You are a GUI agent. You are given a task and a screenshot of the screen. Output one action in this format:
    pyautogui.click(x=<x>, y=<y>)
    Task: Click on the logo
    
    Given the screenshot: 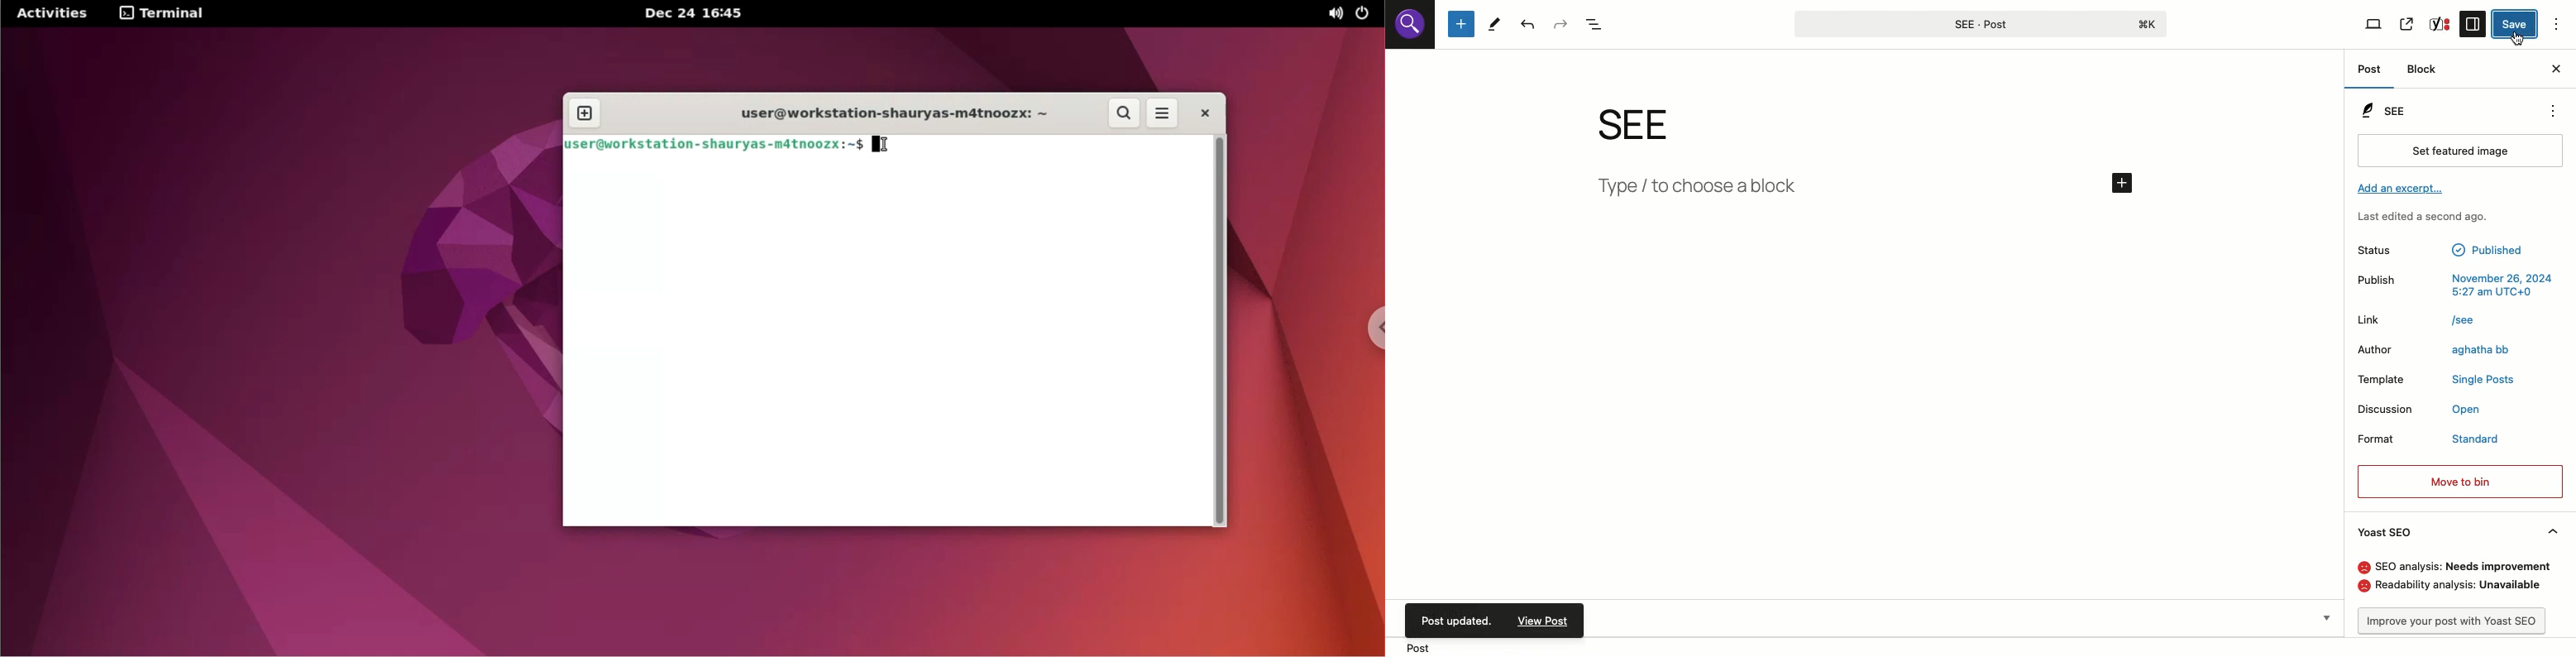 What is the action you would take?
    pyautogui.click(x=1409, y=29)
    